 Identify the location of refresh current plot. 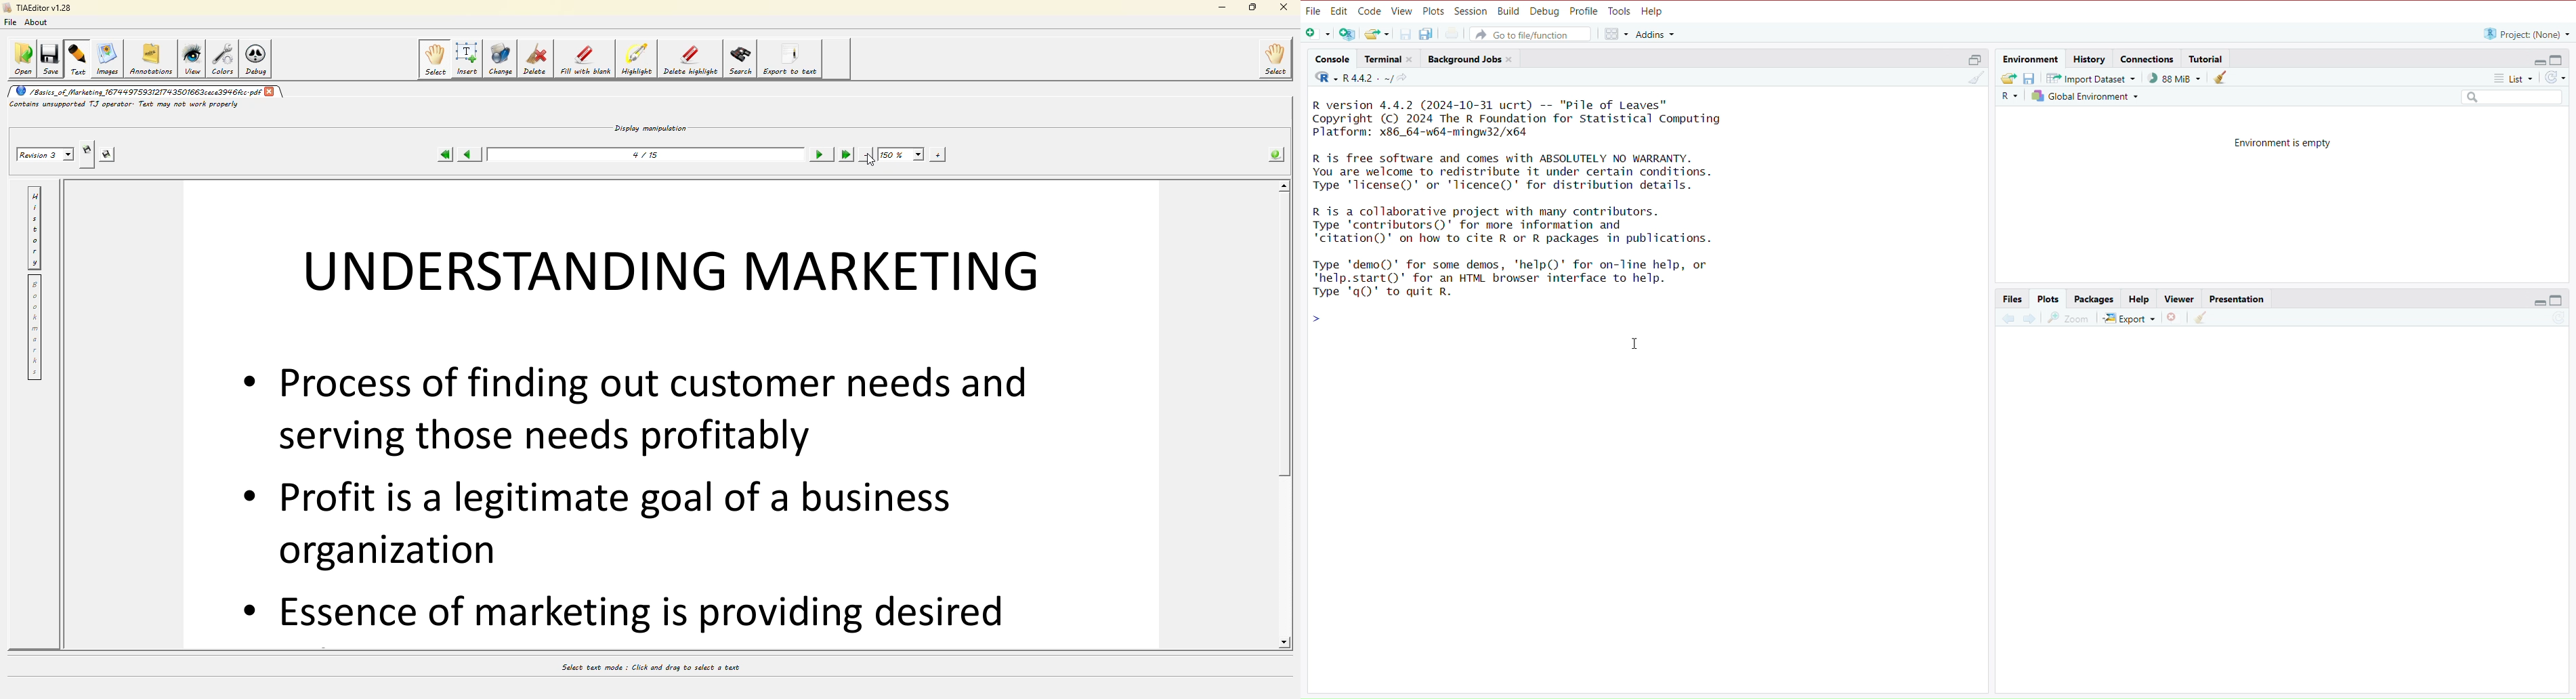
(2552, 321).